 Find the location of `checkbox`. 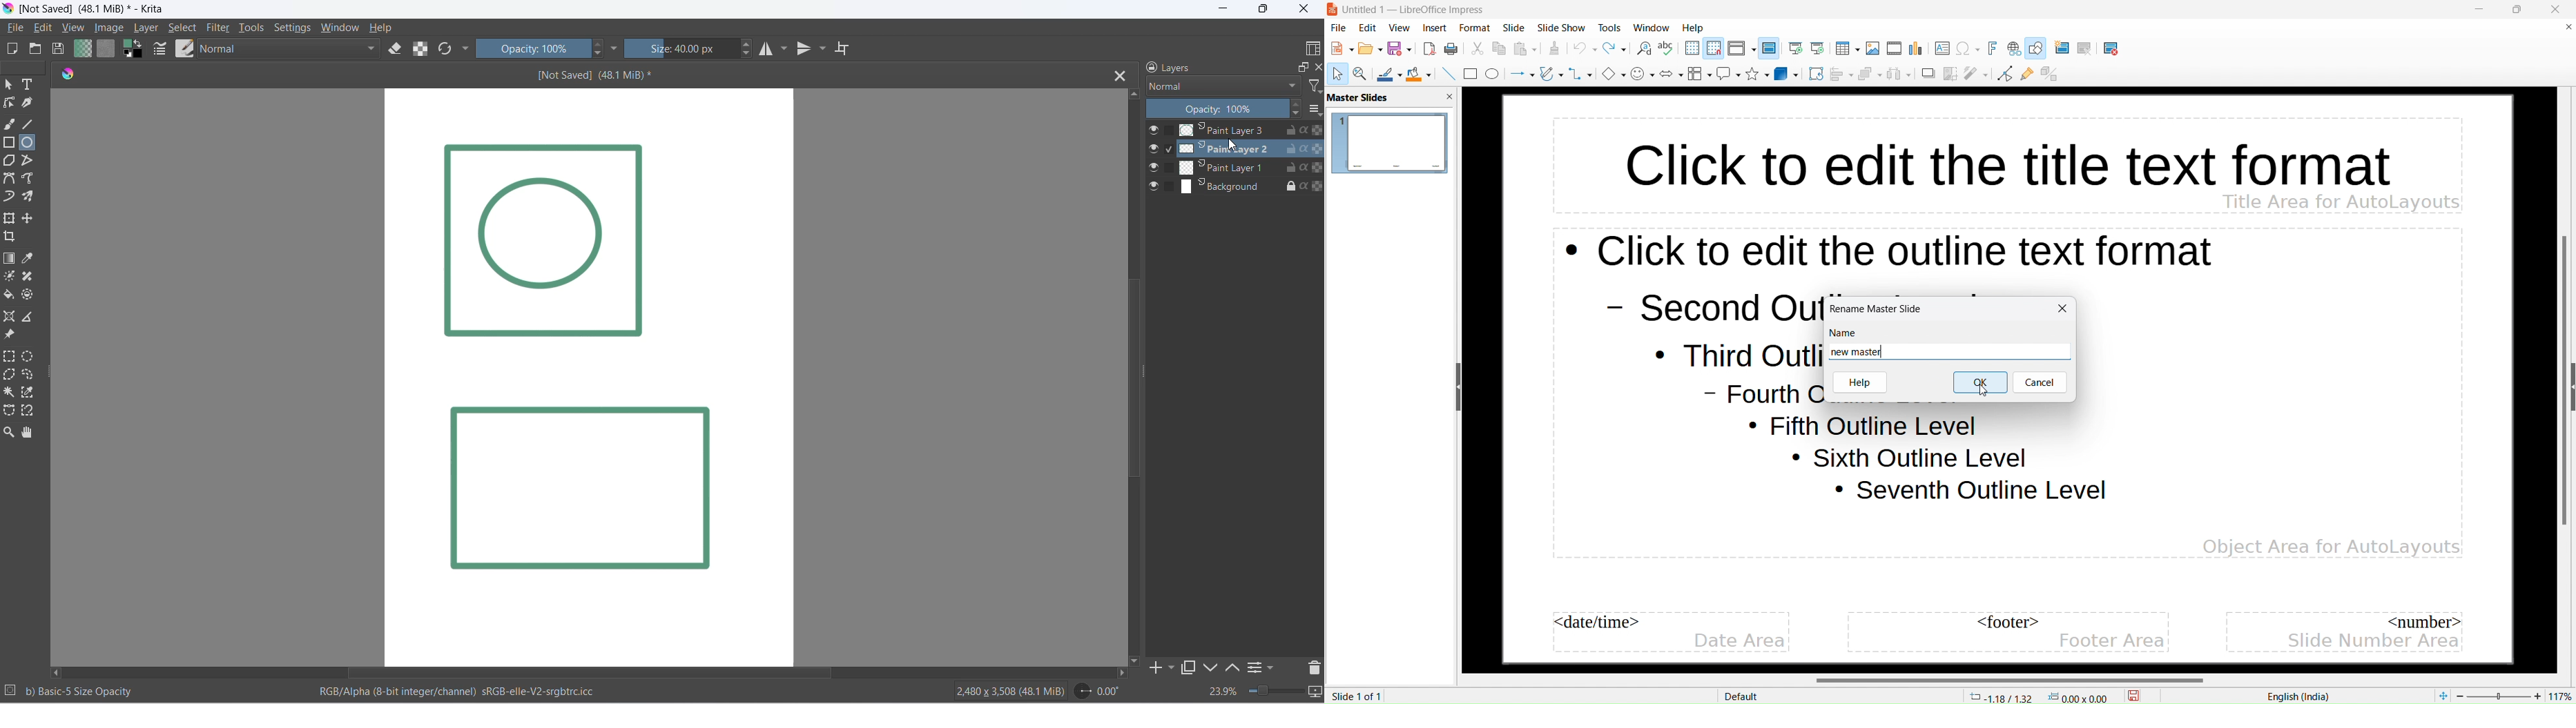

checkbox is located at coordinates (1168, 166).